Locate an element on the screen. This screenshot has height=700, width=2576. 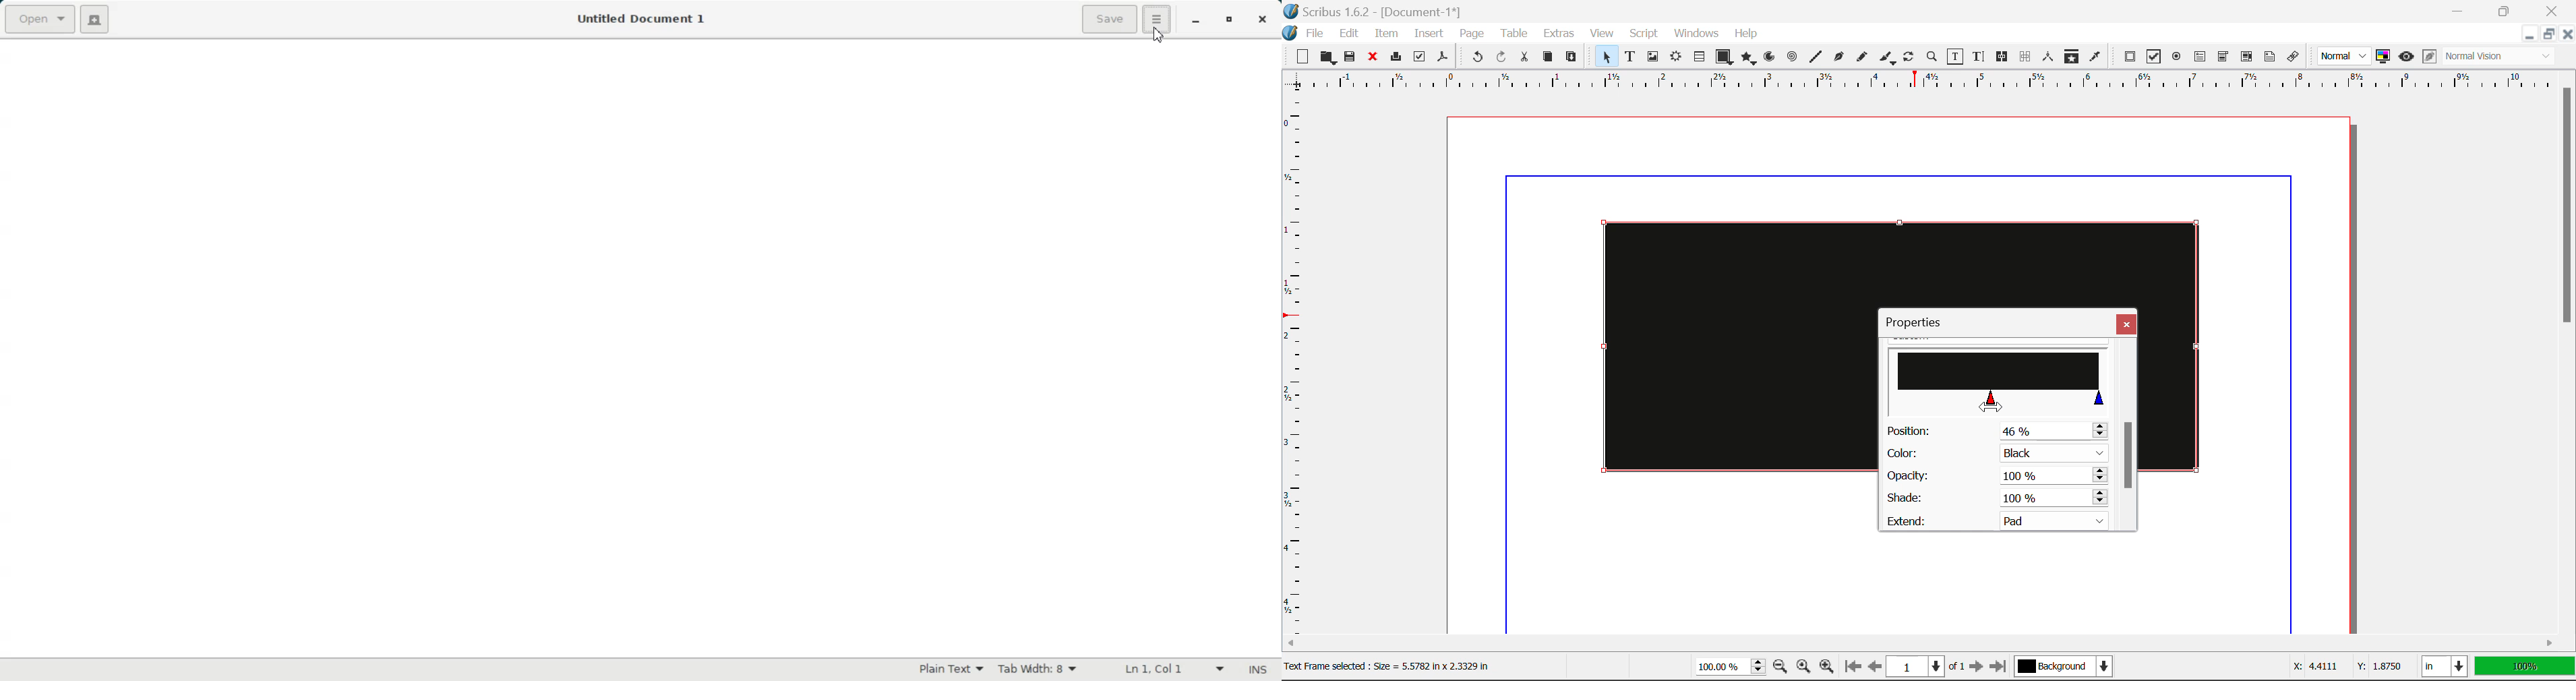
Insert is located at coordinates (1259, 670).